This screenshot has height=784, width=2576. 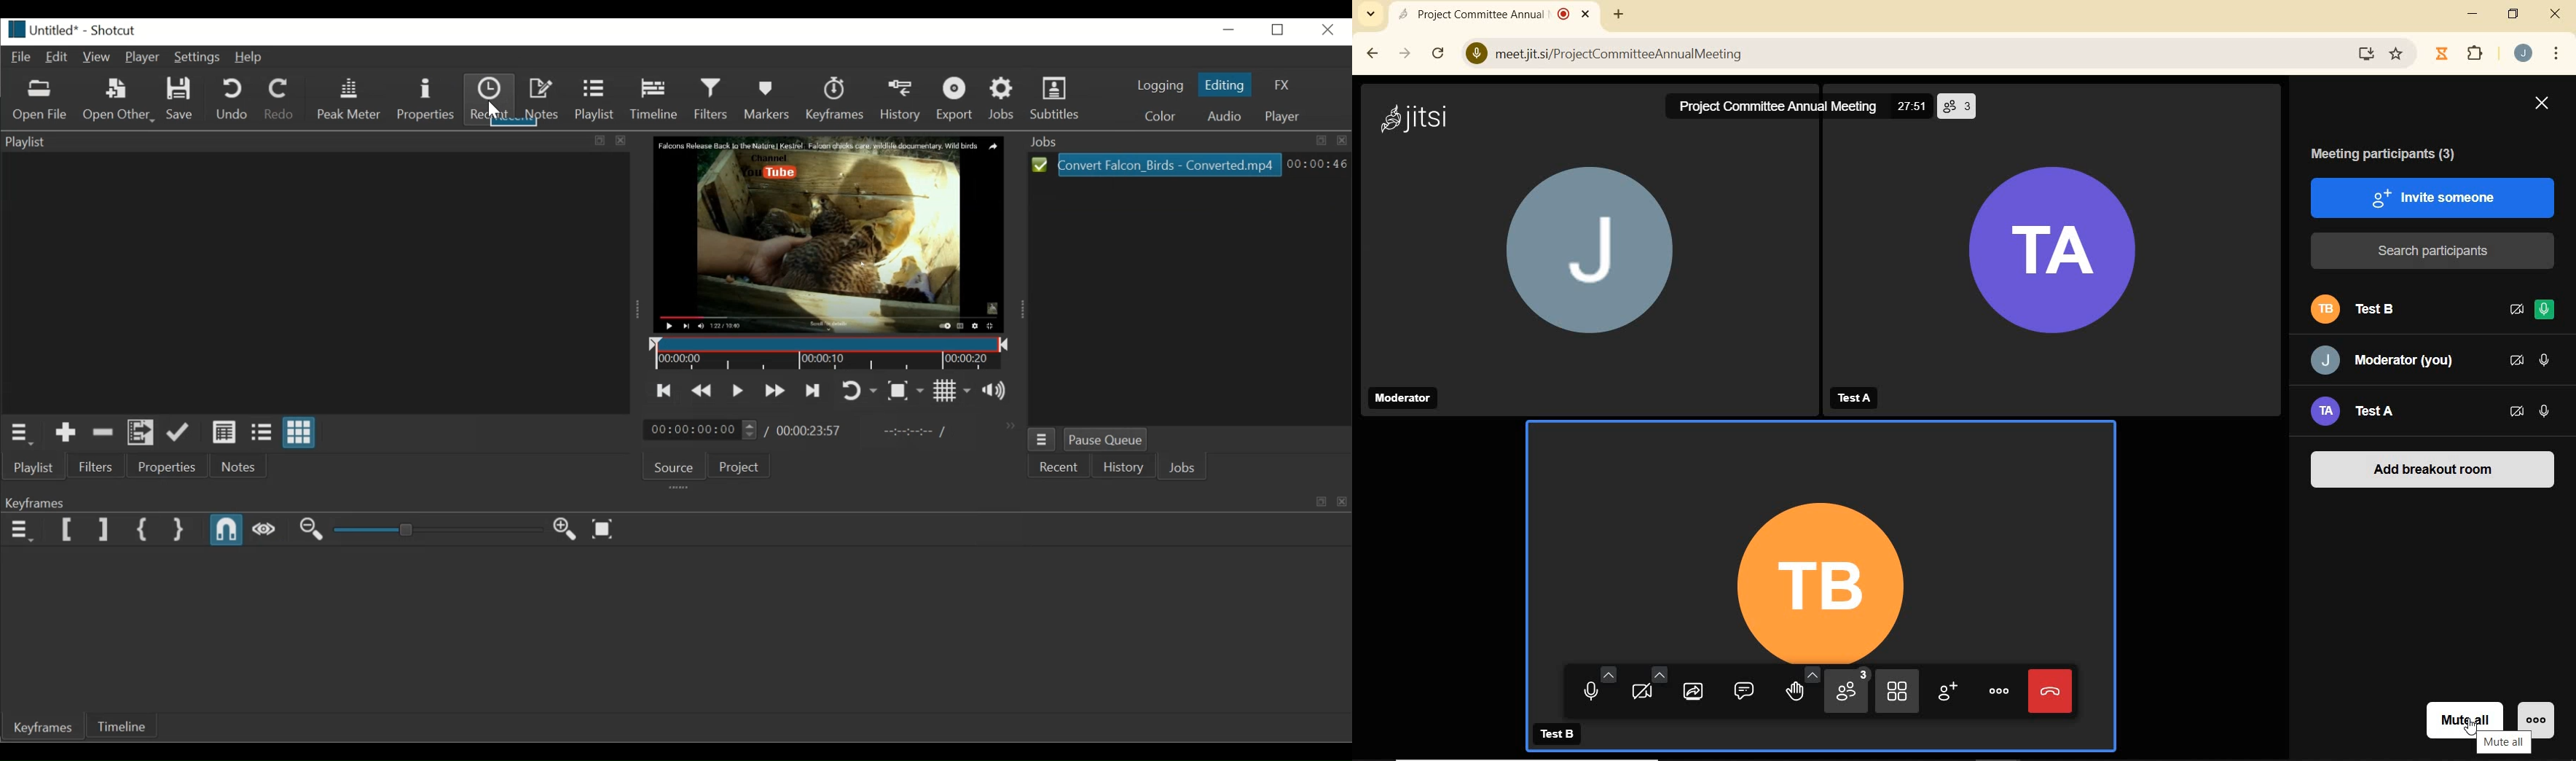 I want to click on Peak Meter, so click(x=349, y=99).